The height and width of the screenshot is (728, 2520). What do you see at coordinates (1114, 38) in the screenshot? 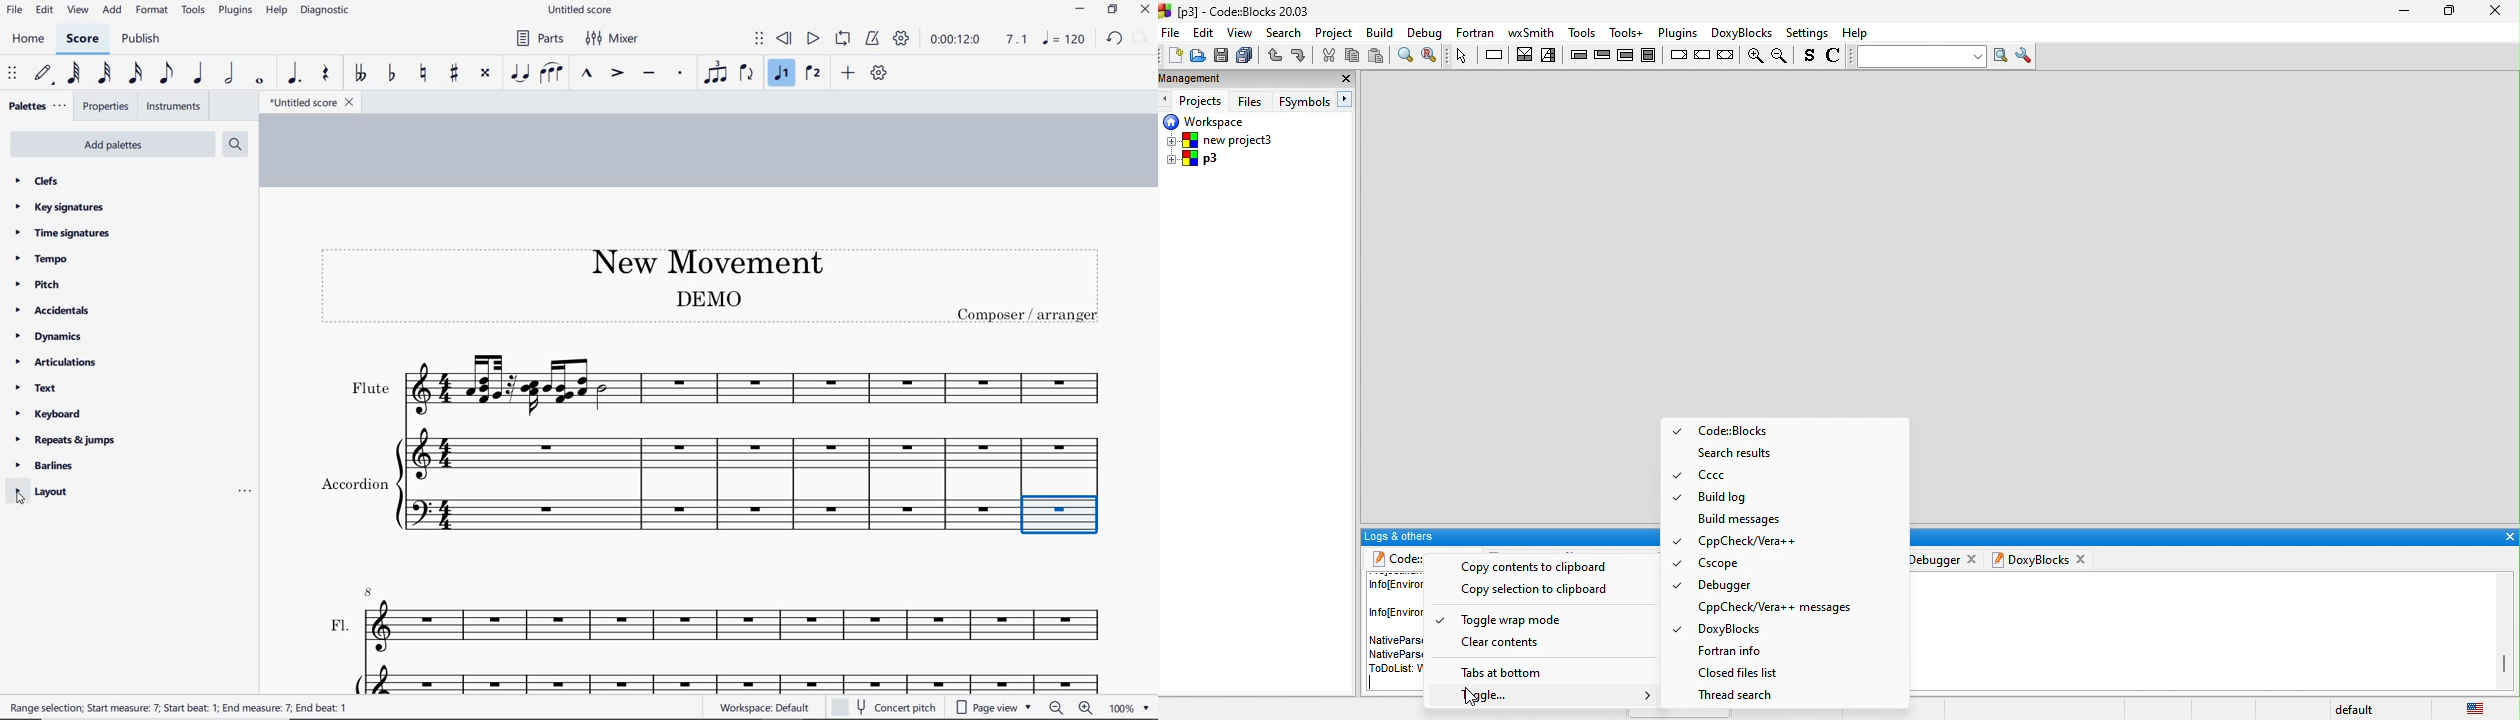
I see `redo` at bounding box center [1114, 38].